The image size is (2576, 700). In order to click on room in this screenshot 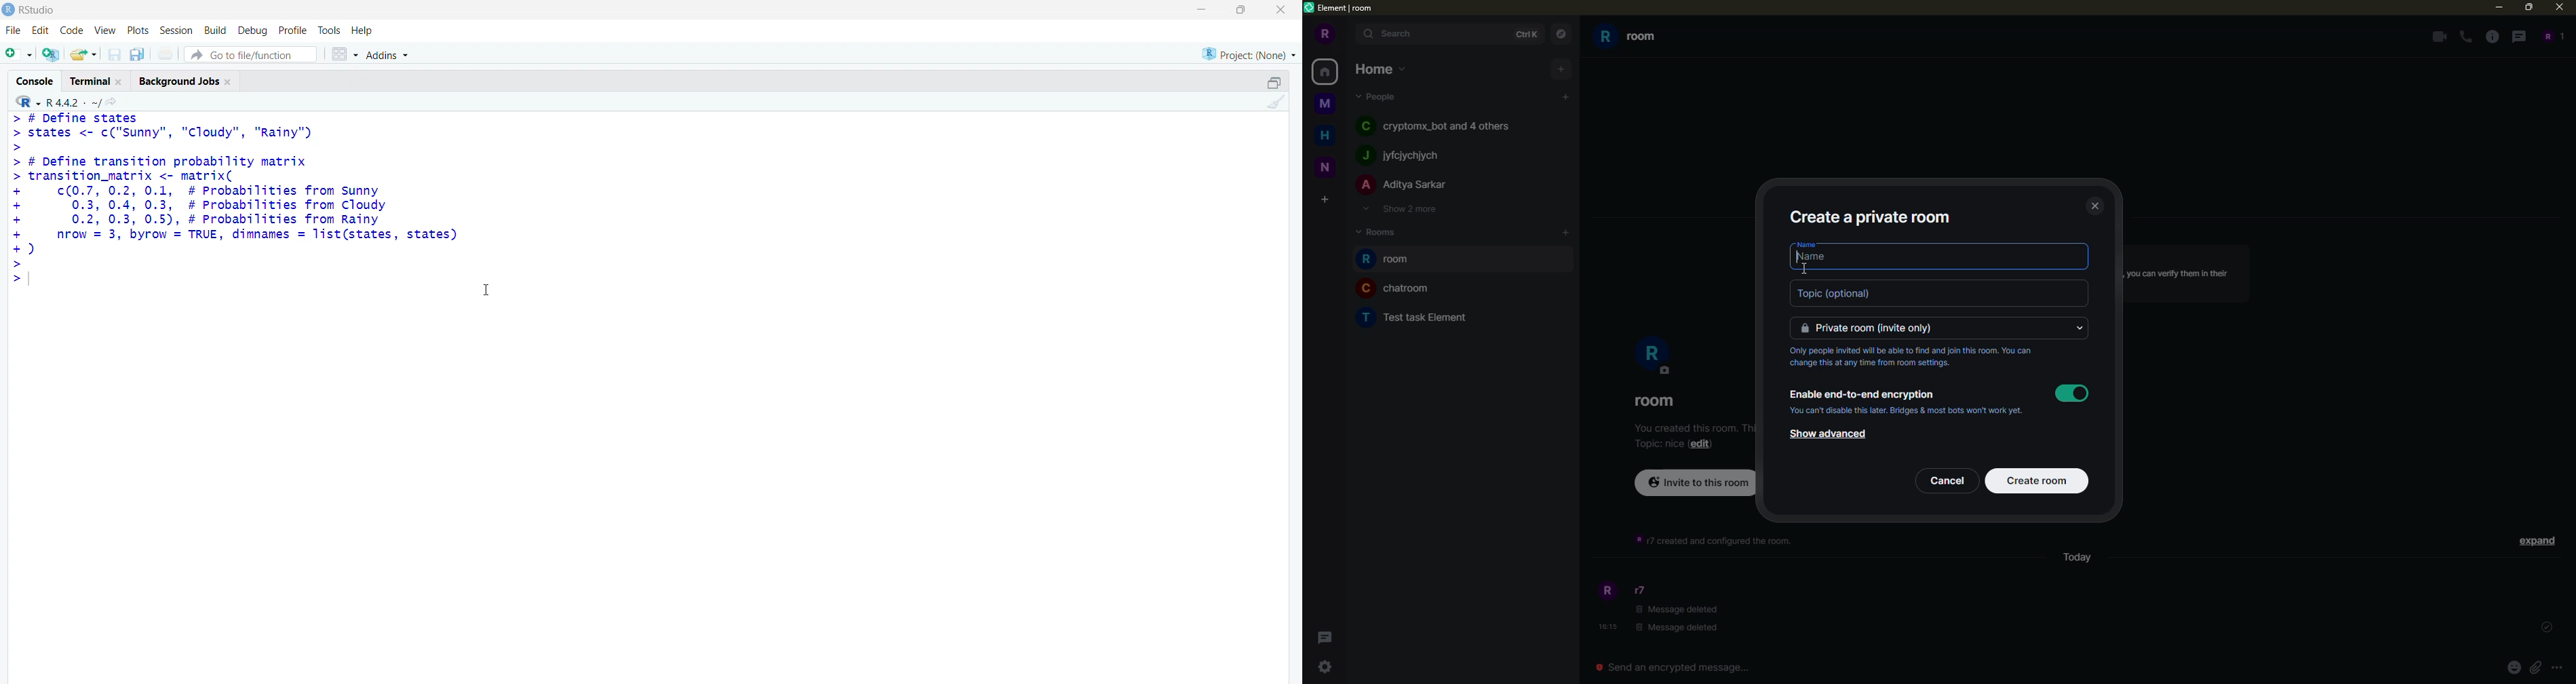, I will do `click(1655, 400)`.